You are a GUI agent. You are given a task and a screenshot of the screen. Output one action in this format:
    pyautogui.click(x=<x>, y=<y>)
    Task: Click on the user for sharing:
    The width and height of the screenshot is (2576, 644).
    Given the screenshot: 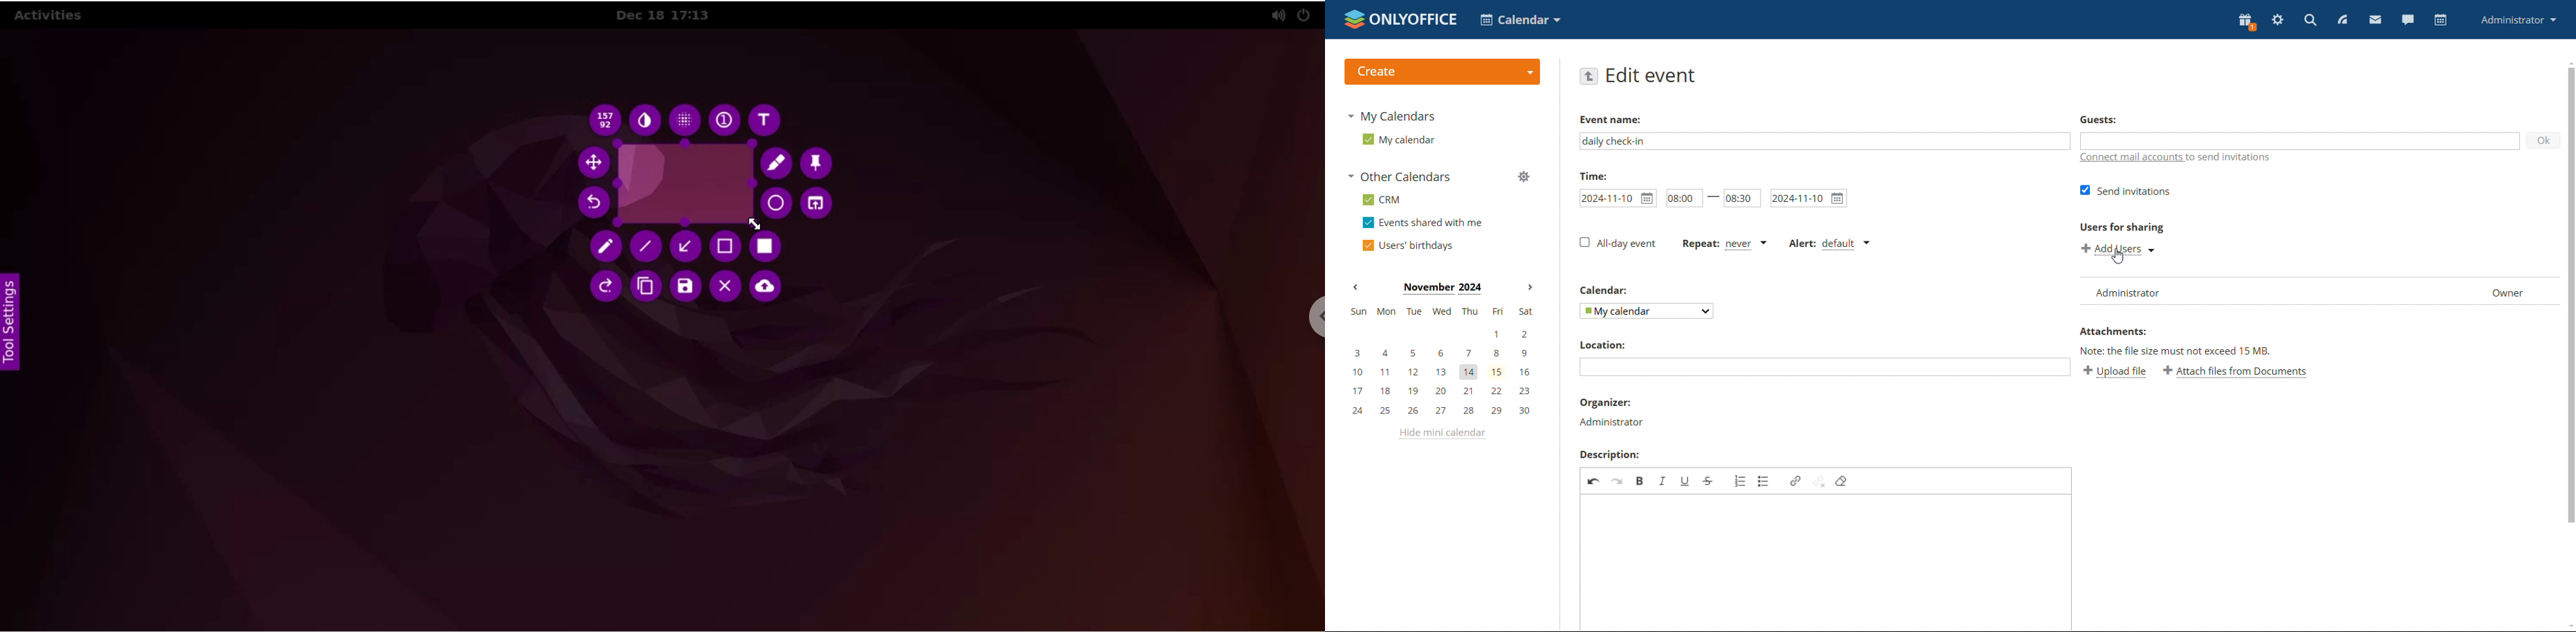 What is the action you would take?
    pyautogui.click(x=2142, y=227)
    